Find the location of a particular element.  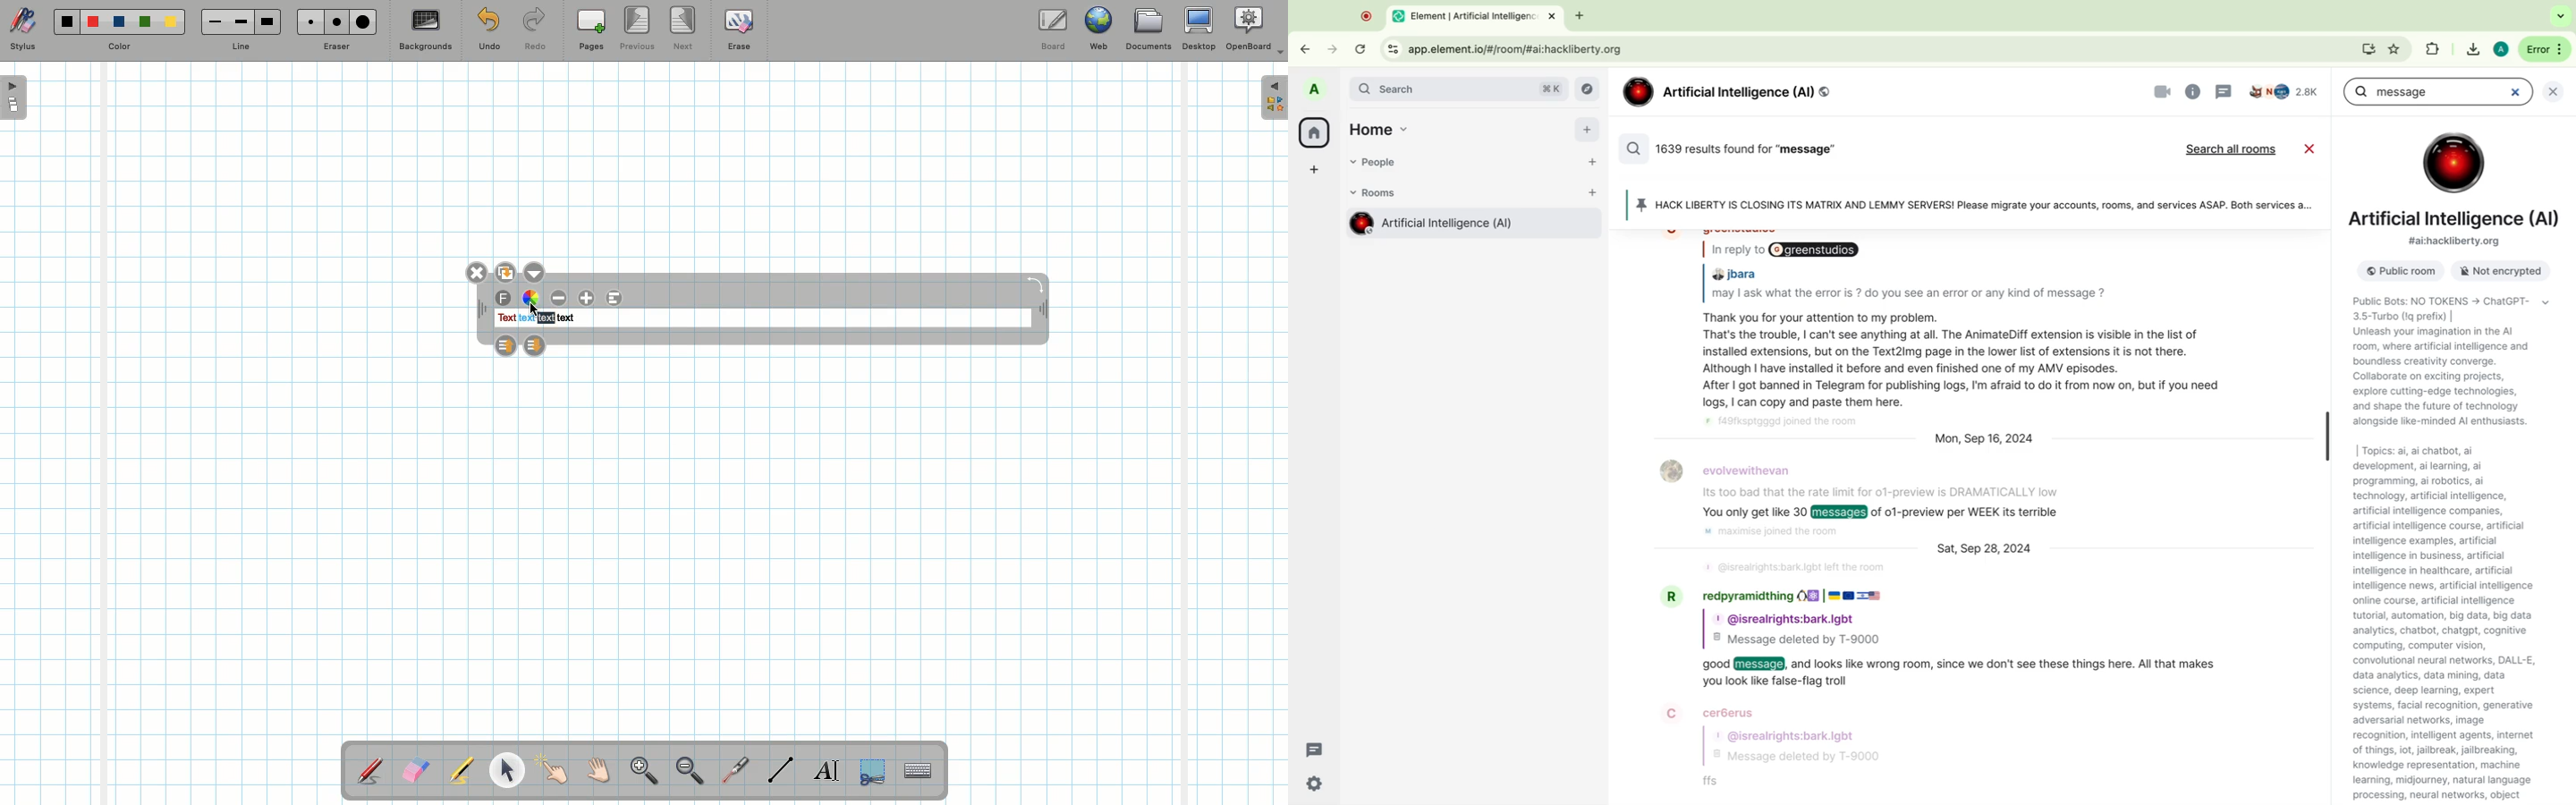

reply is located at coordinates (1885, 514).